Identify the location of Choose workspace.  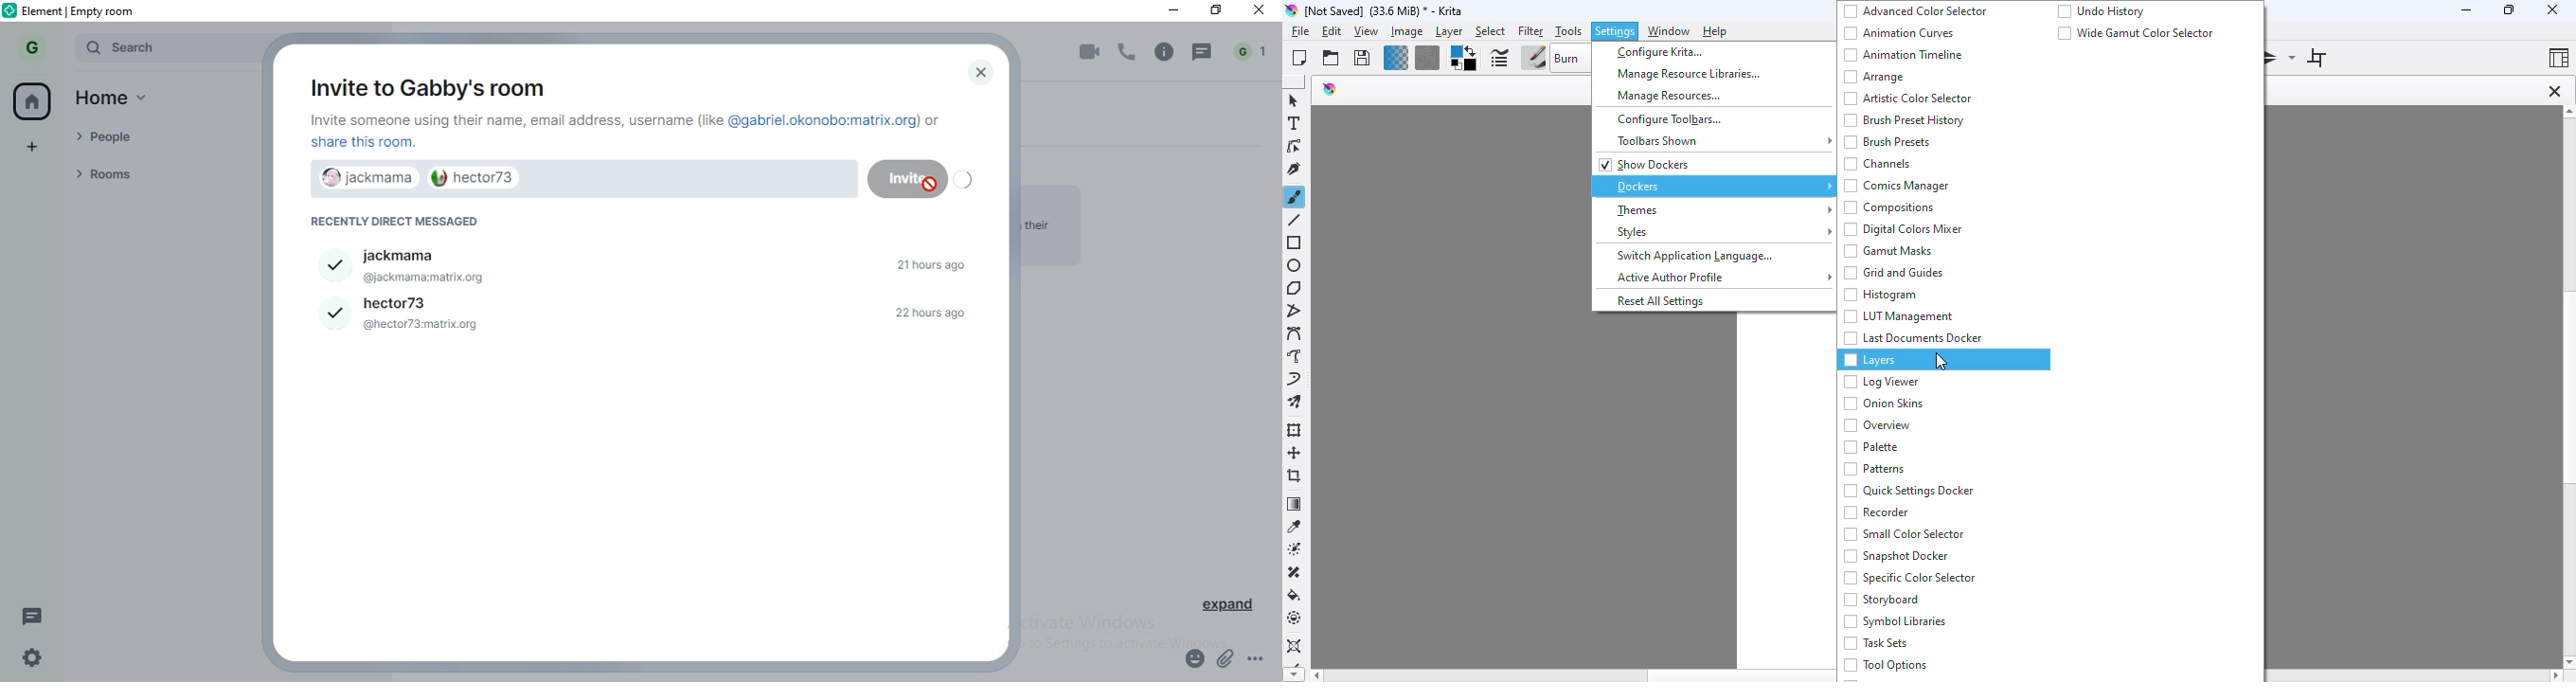
(2559, 57).